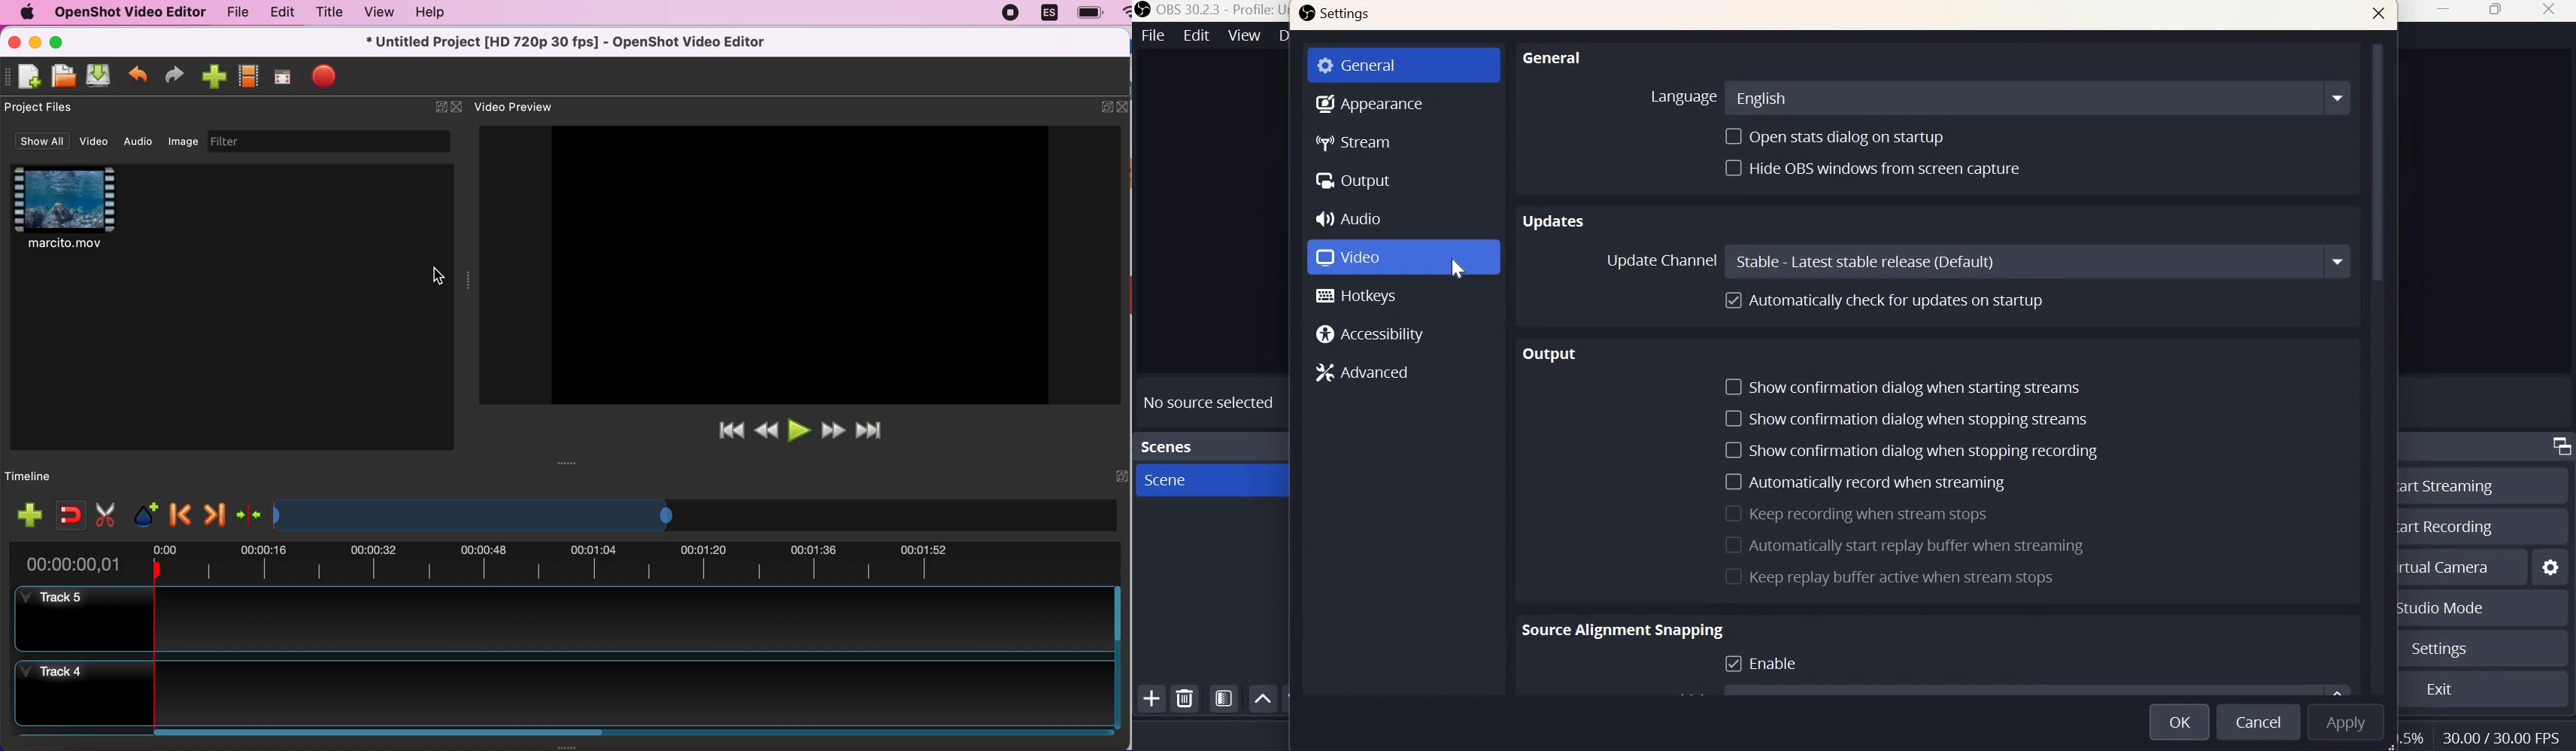  I want to click on Start virtual camera, so click(2449, 565).